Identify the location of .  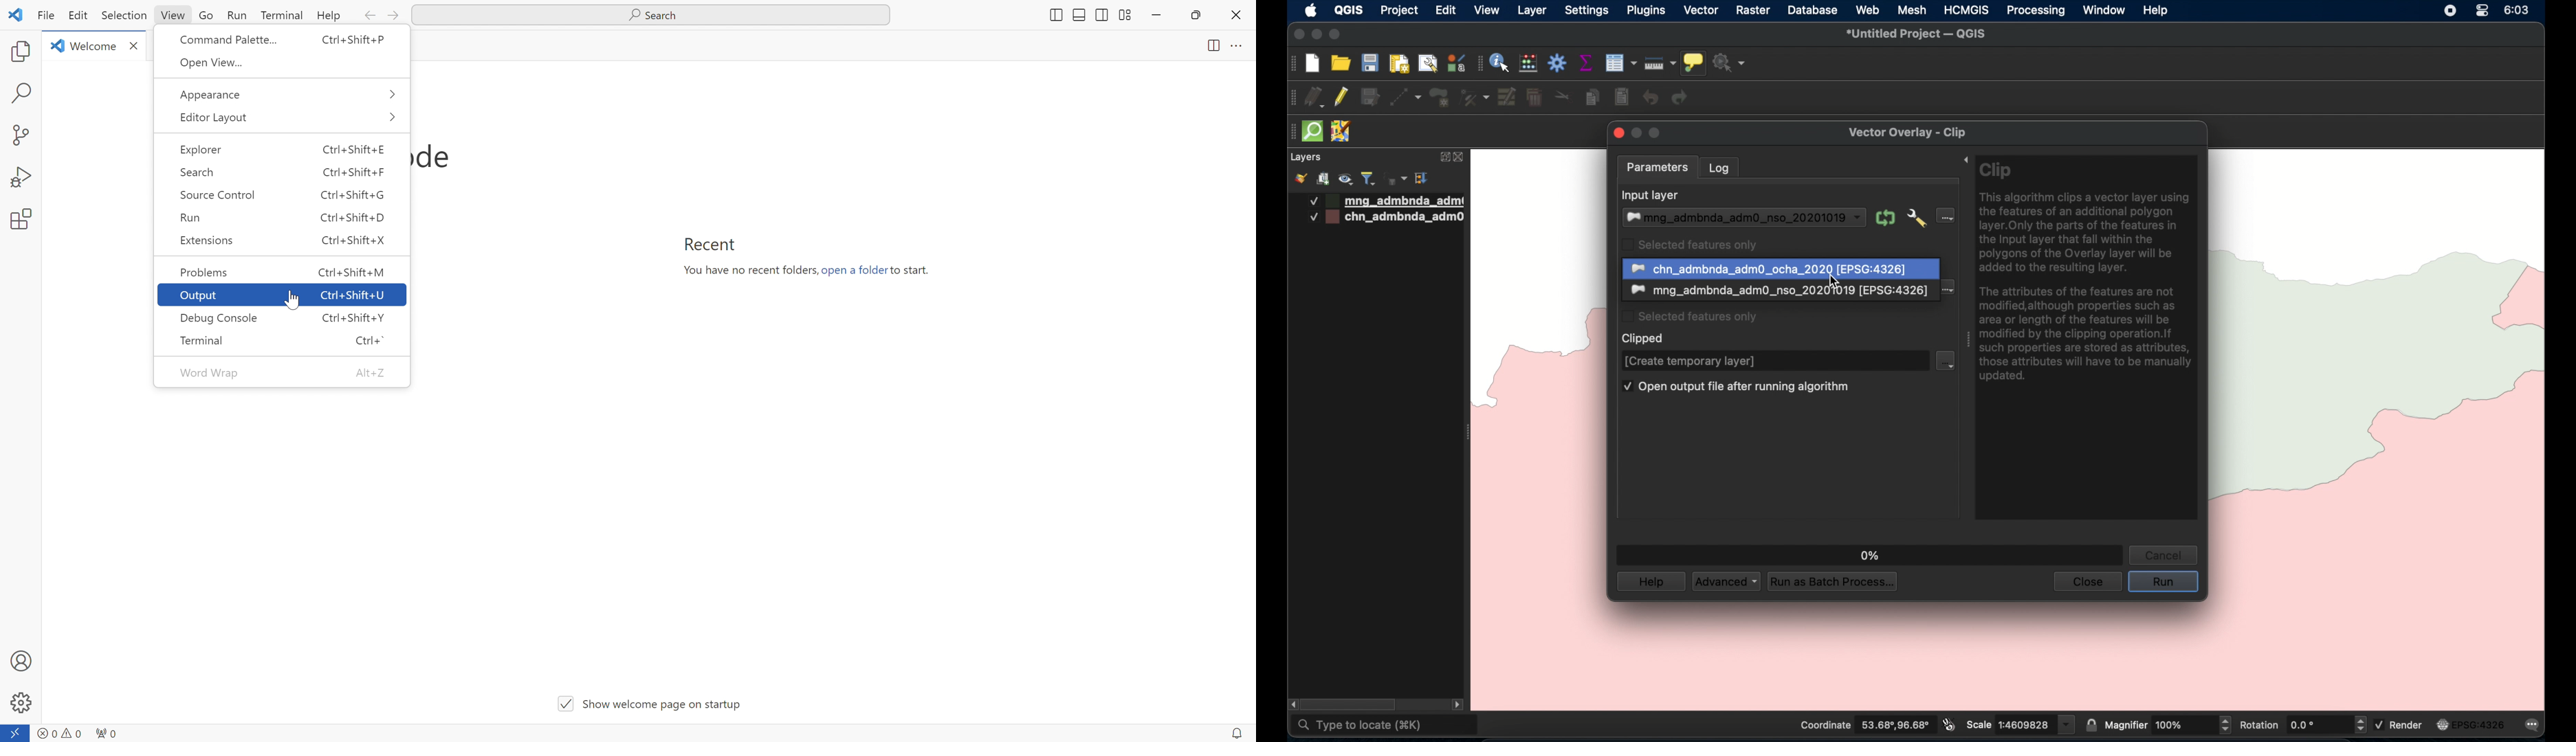
(1499, 64).